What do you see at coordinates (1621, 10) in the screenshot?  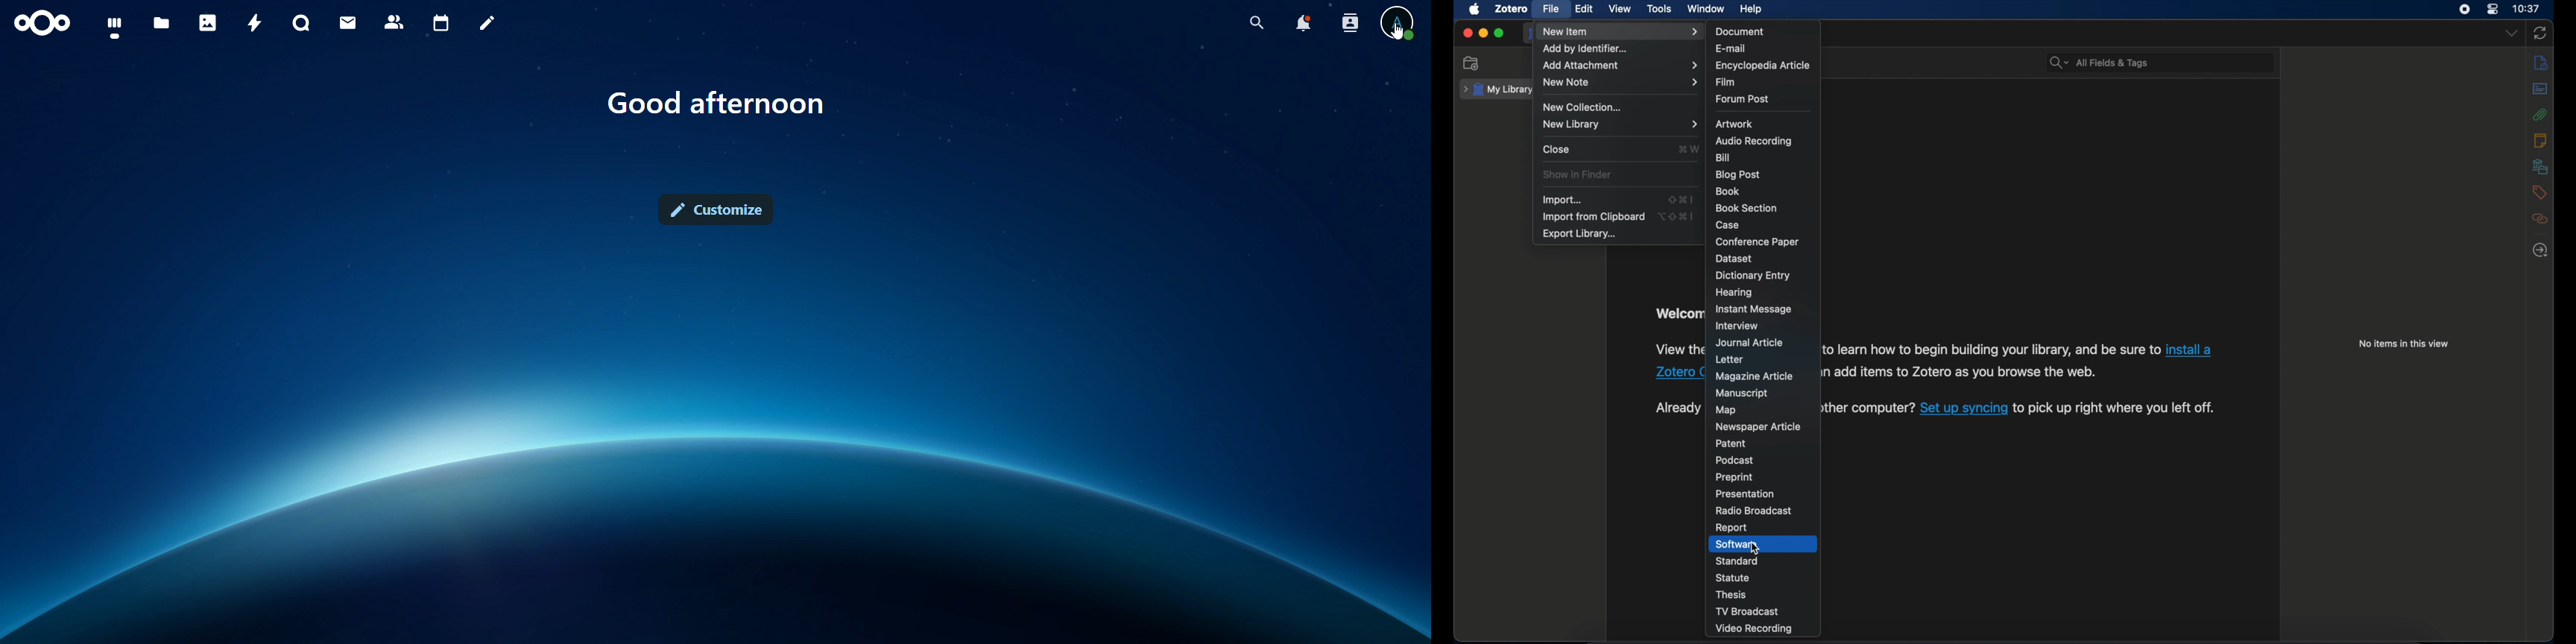 I see `view` at bounding box center [1621, 10].